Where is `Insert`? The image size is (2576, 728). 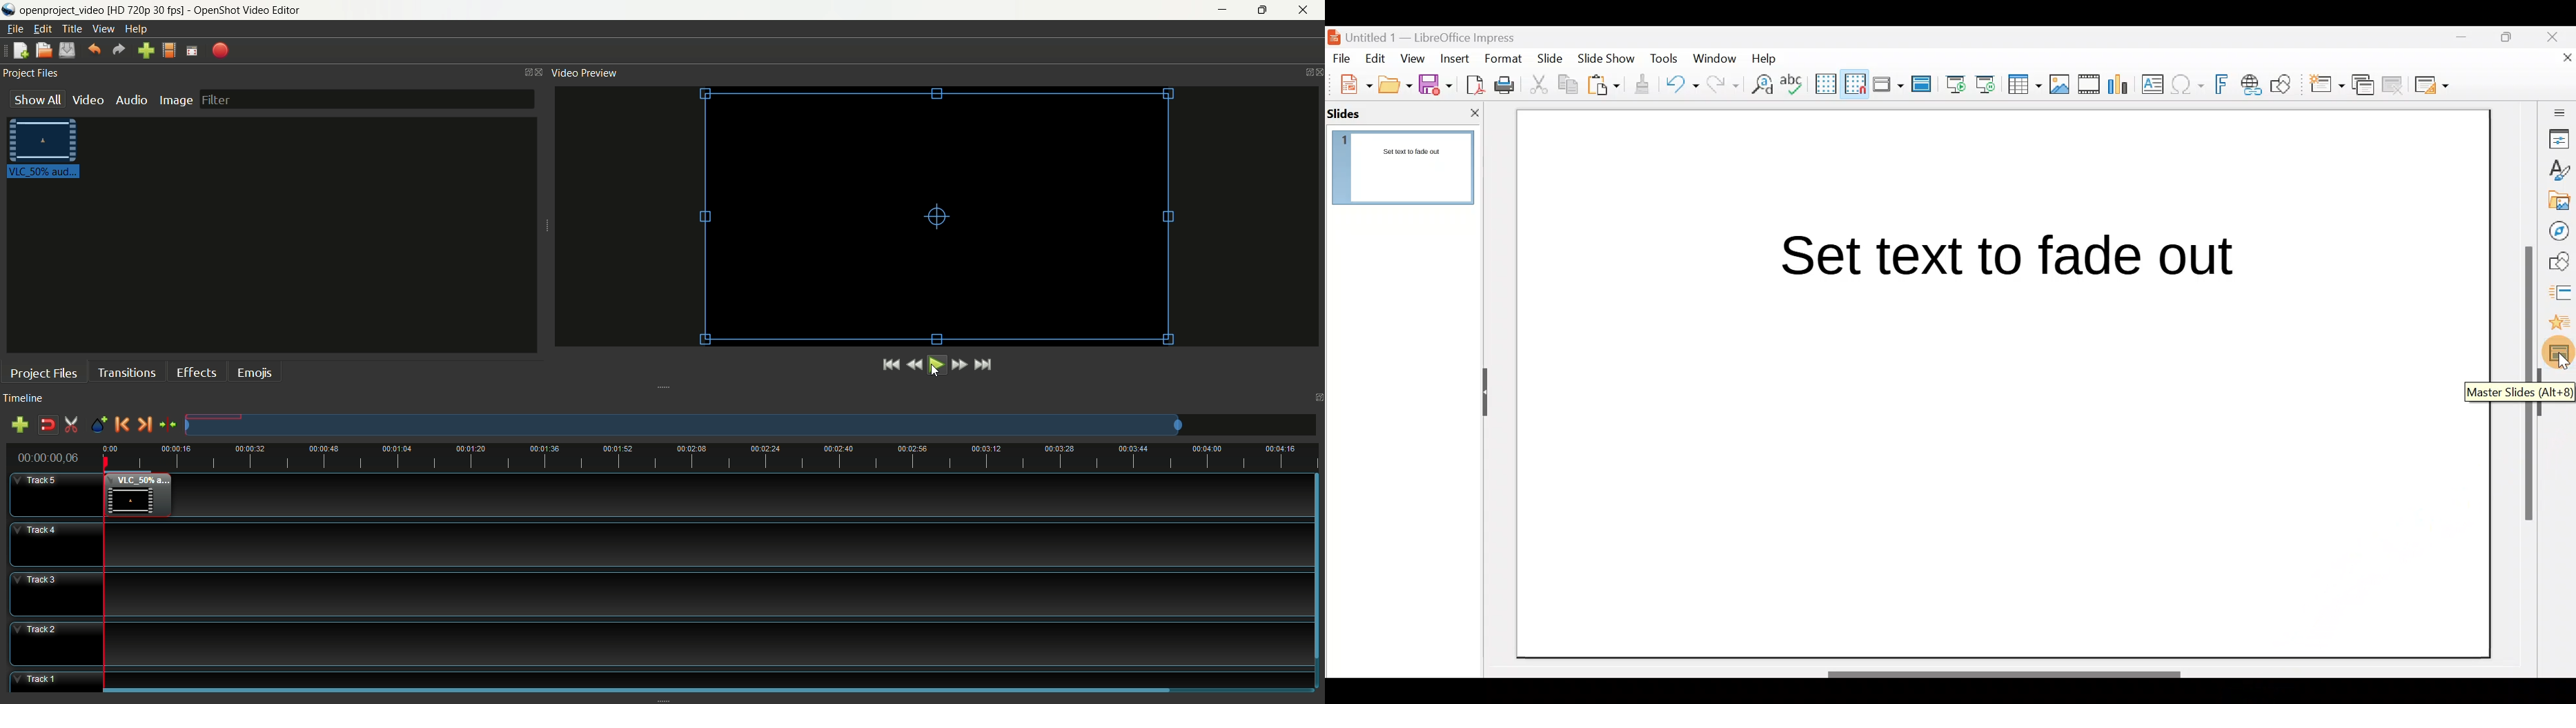
Insert is located at coordinates (1454, 59).